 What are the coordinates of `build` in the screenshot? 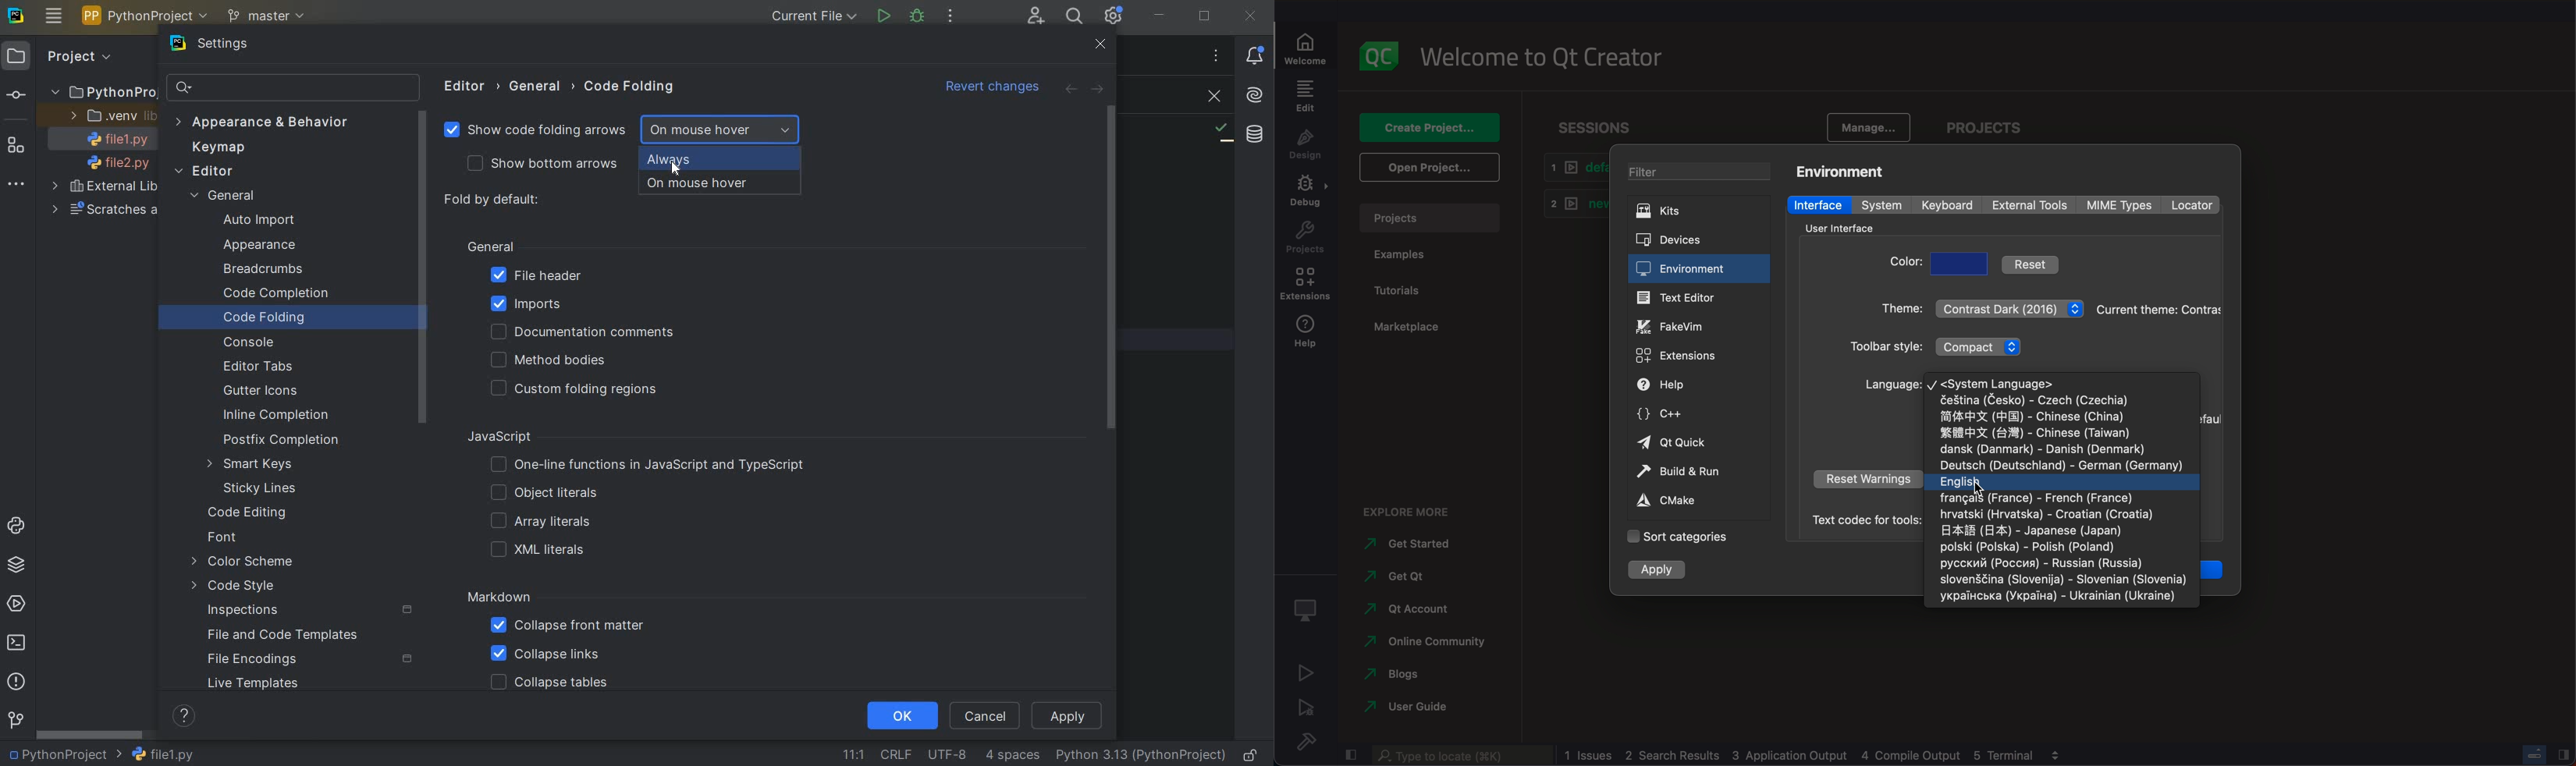 It's located at (1698, 473).